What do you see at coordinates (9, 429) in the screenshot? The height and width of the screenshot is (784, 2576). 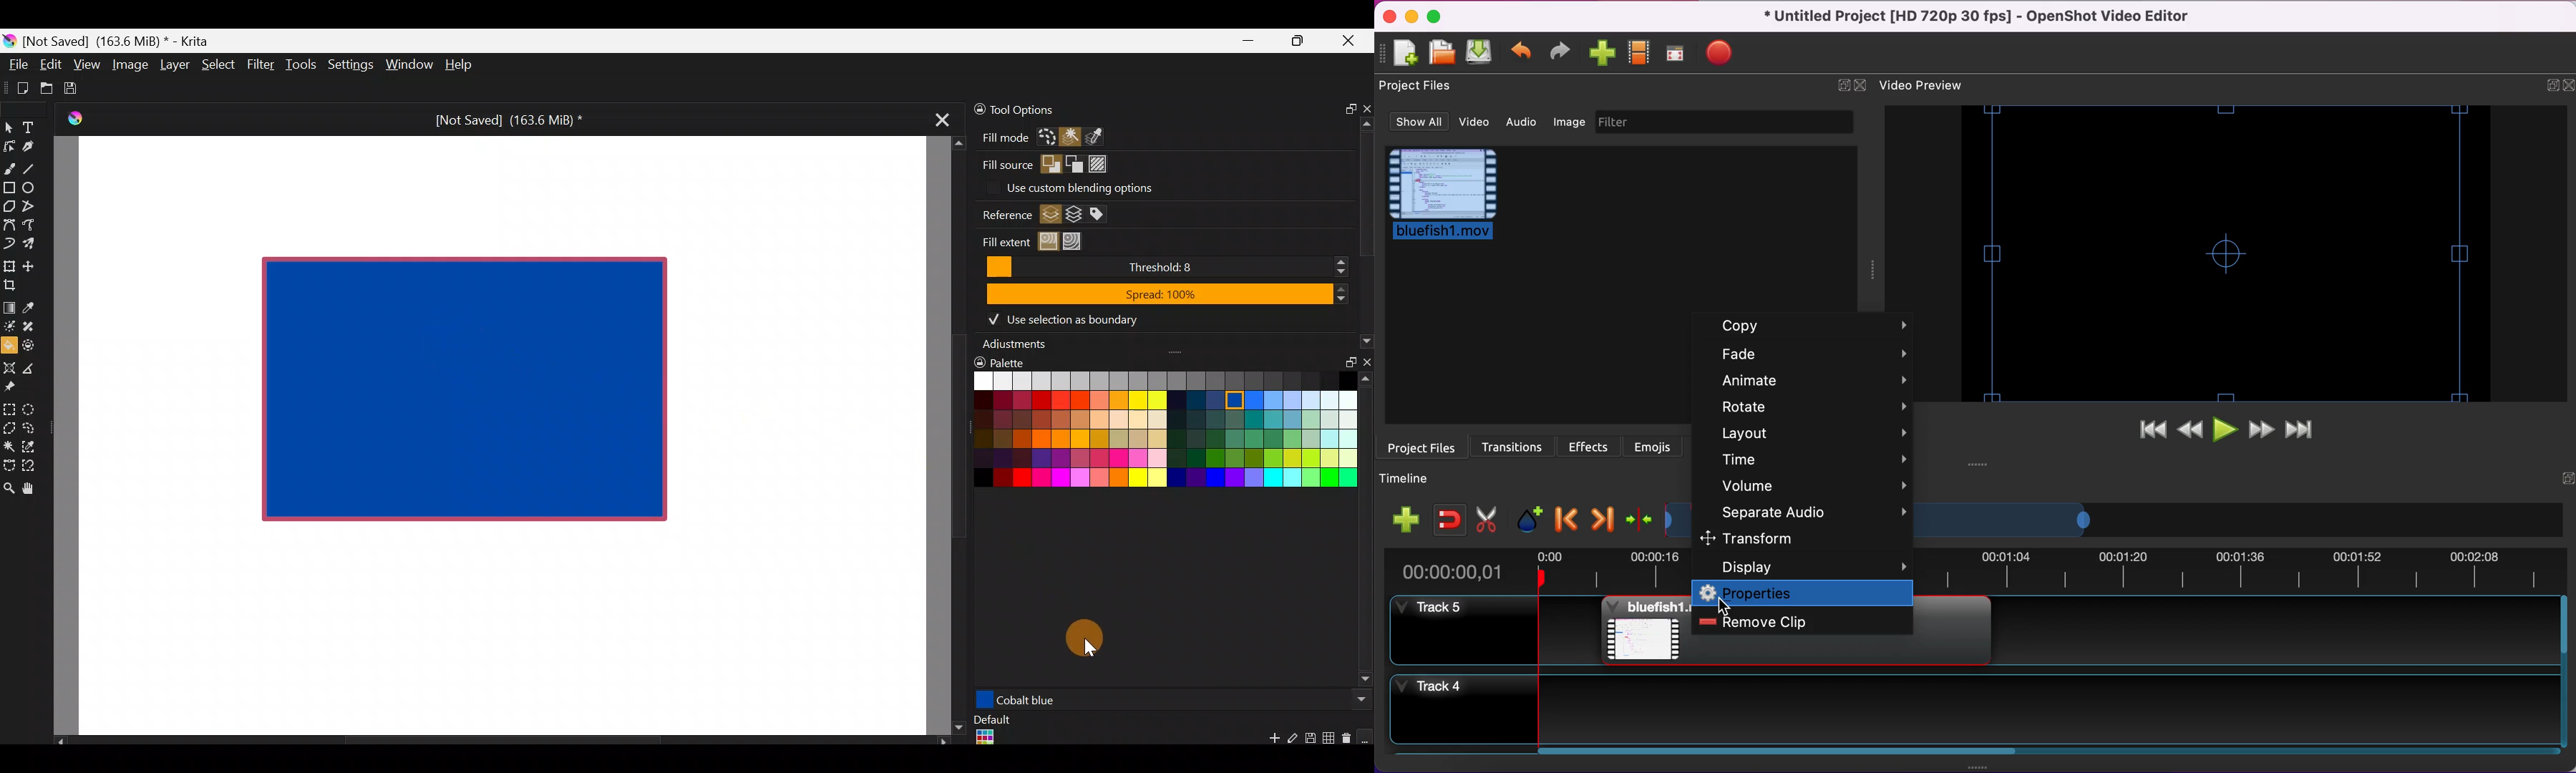 I see `Polygonal section tool` at bounding box center [9, 429].